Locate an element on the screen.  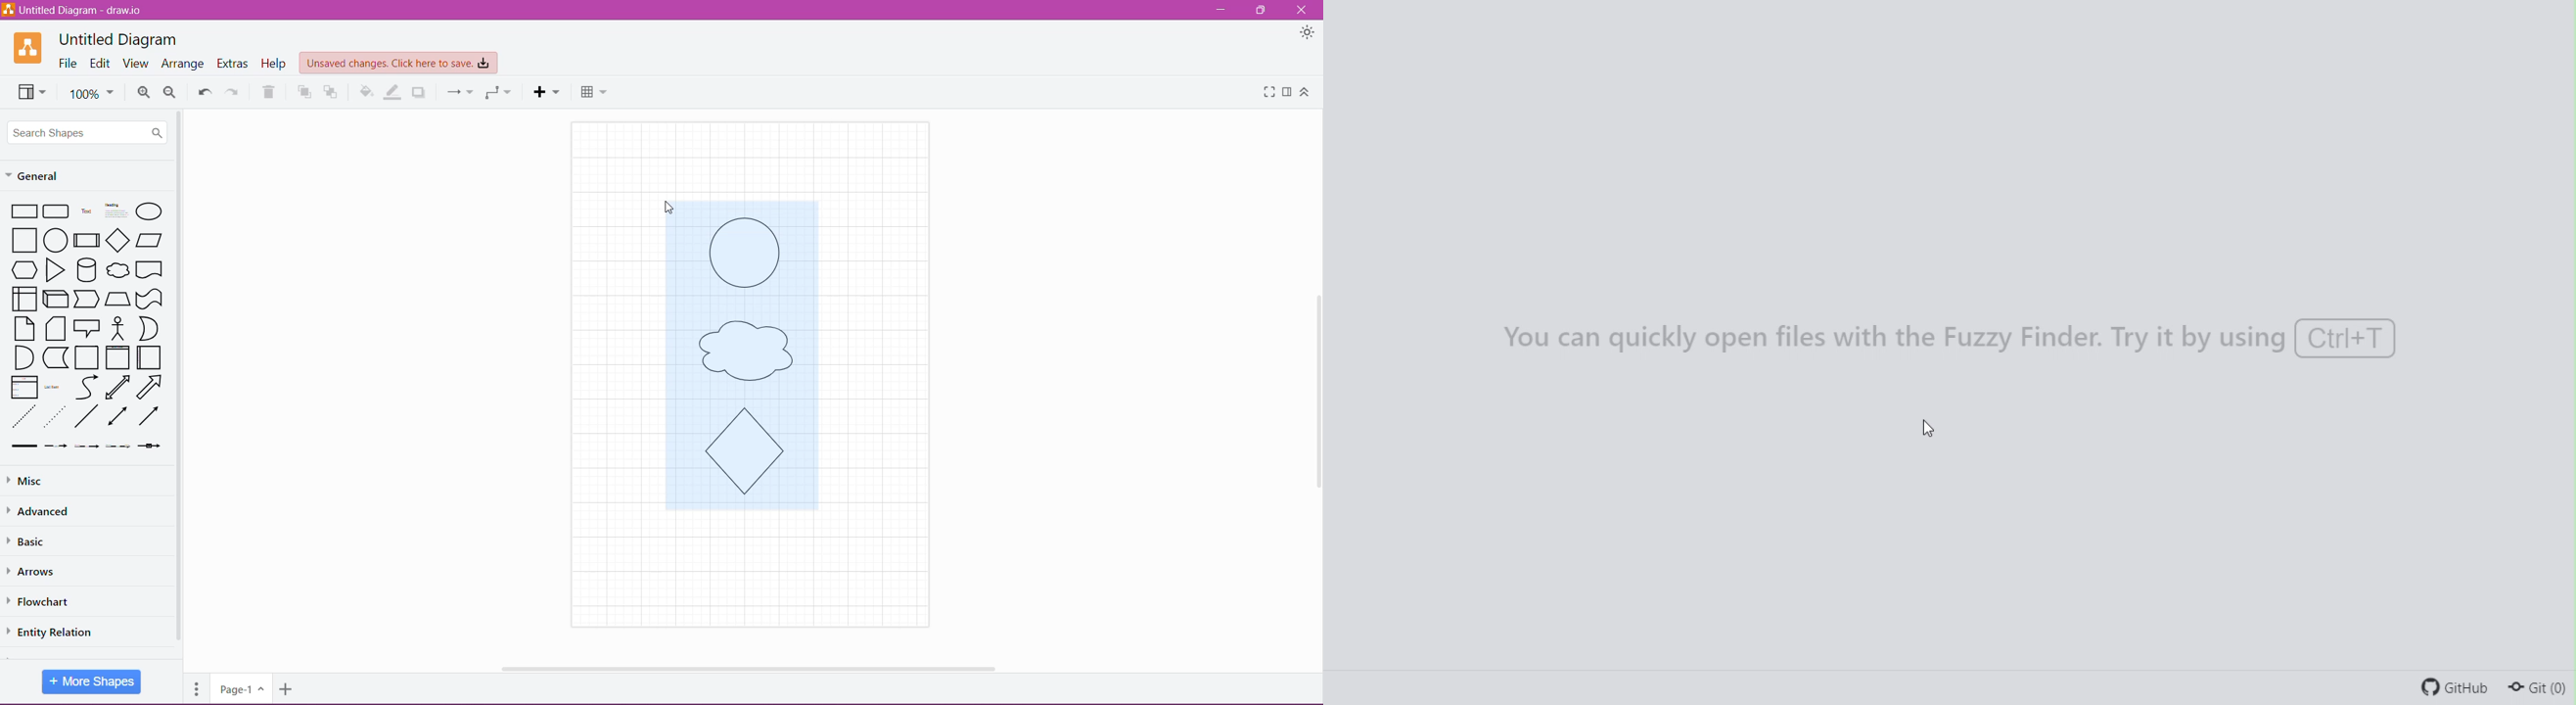
To Front is located at coordinates (302, 92).